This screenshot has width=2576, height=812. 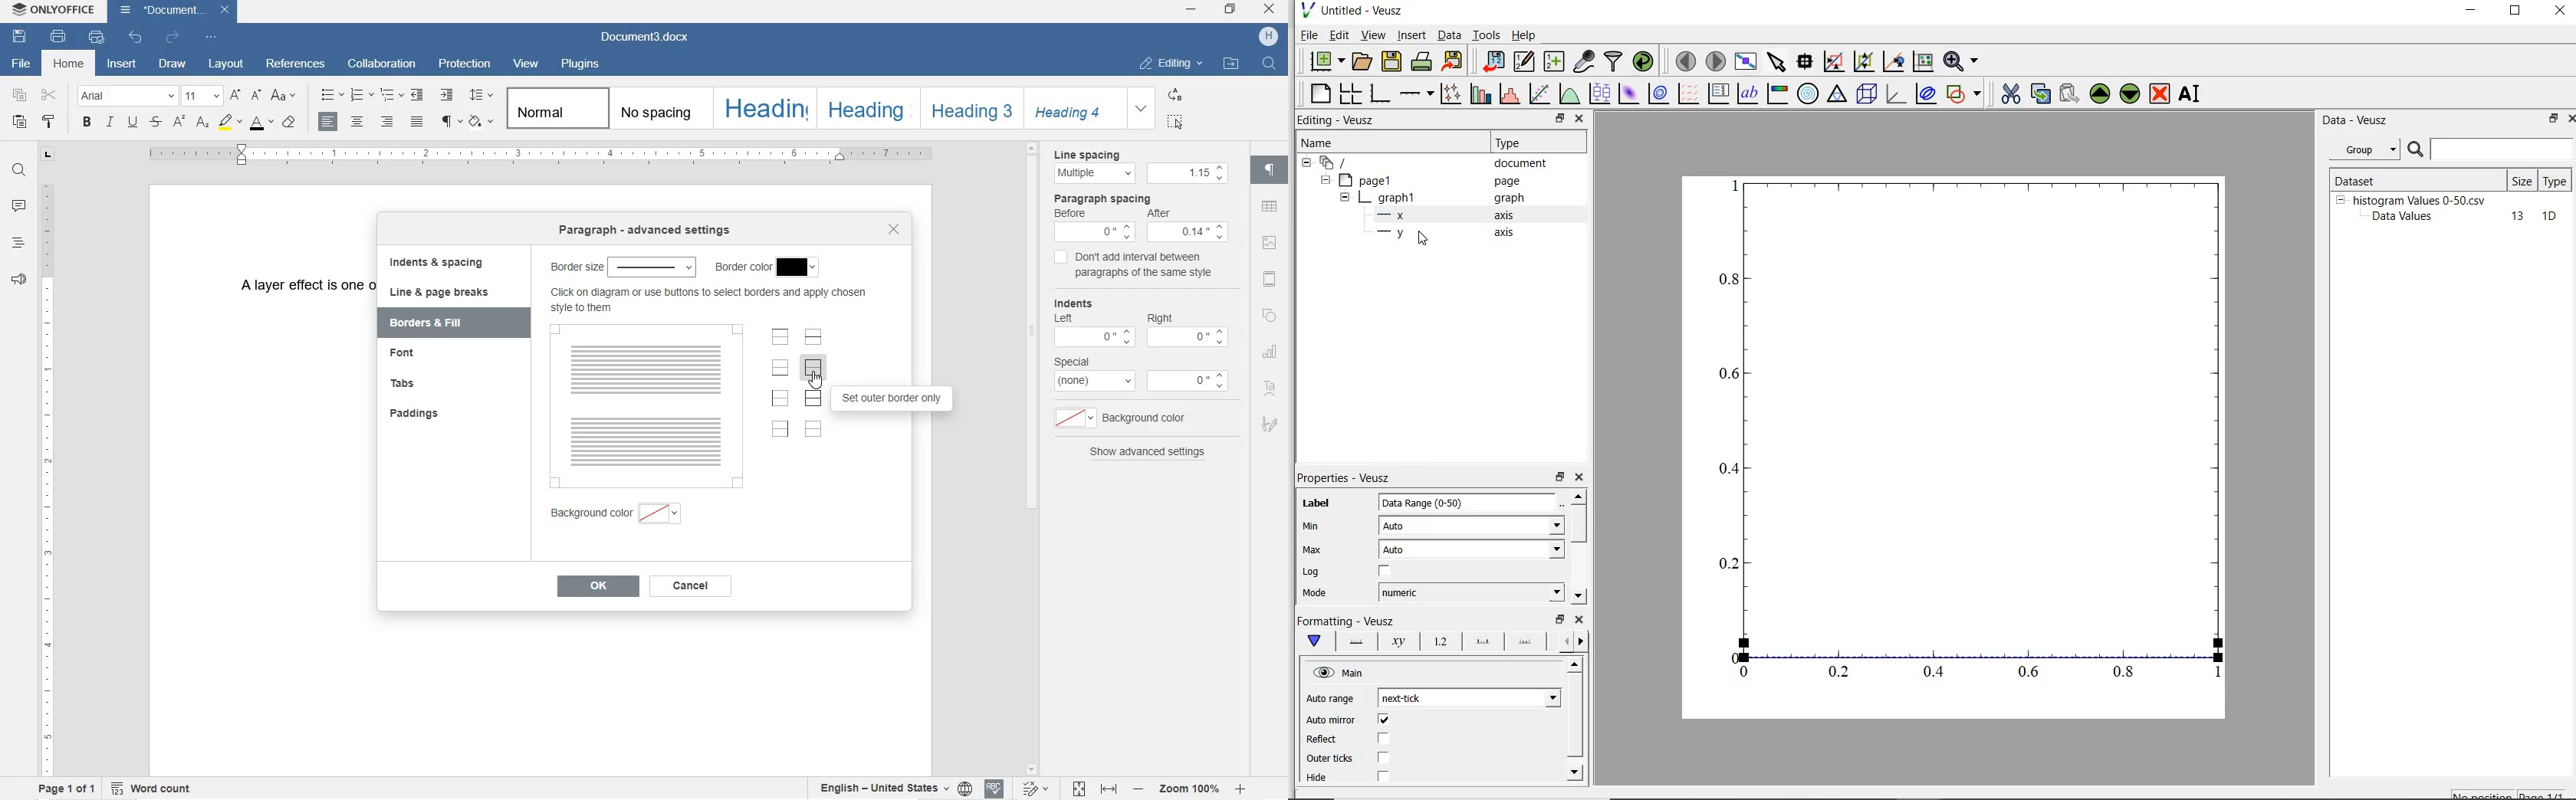 What do you see at coordinates (17, 207) in the screenshot?
I see `COMMENTS` at bounding box center [17, 207].